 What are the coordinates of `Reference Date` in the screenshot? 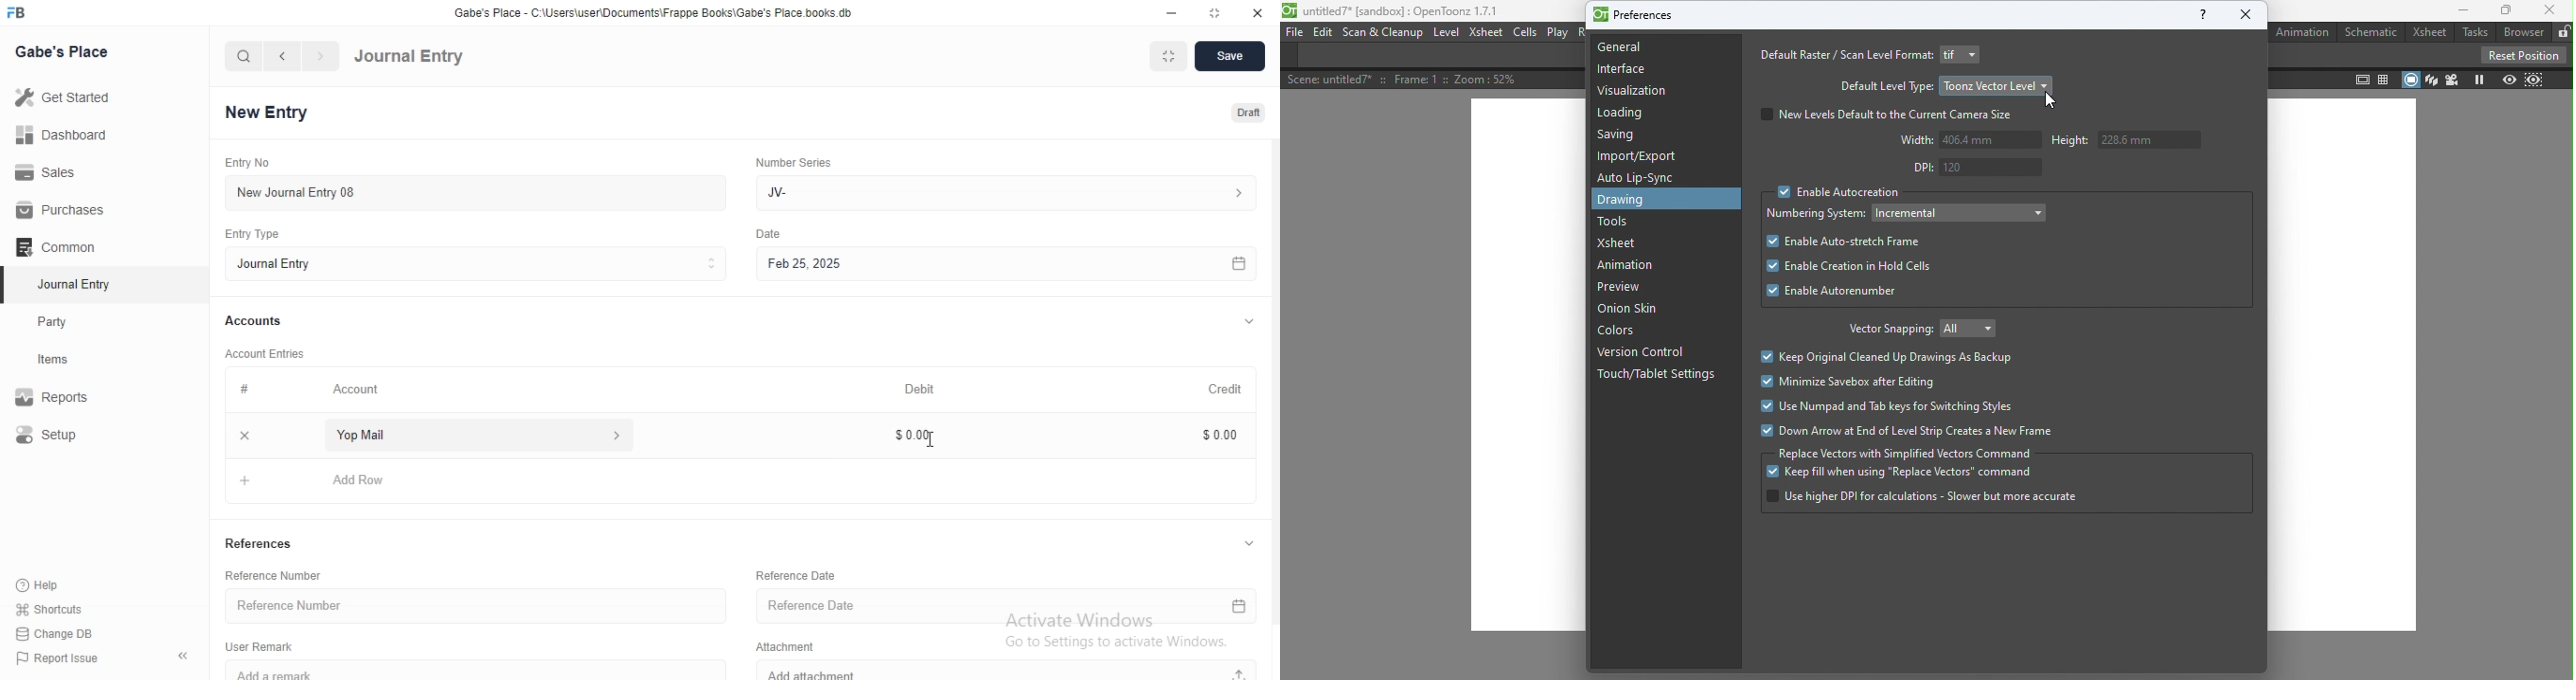 It's located at (1007, 608).